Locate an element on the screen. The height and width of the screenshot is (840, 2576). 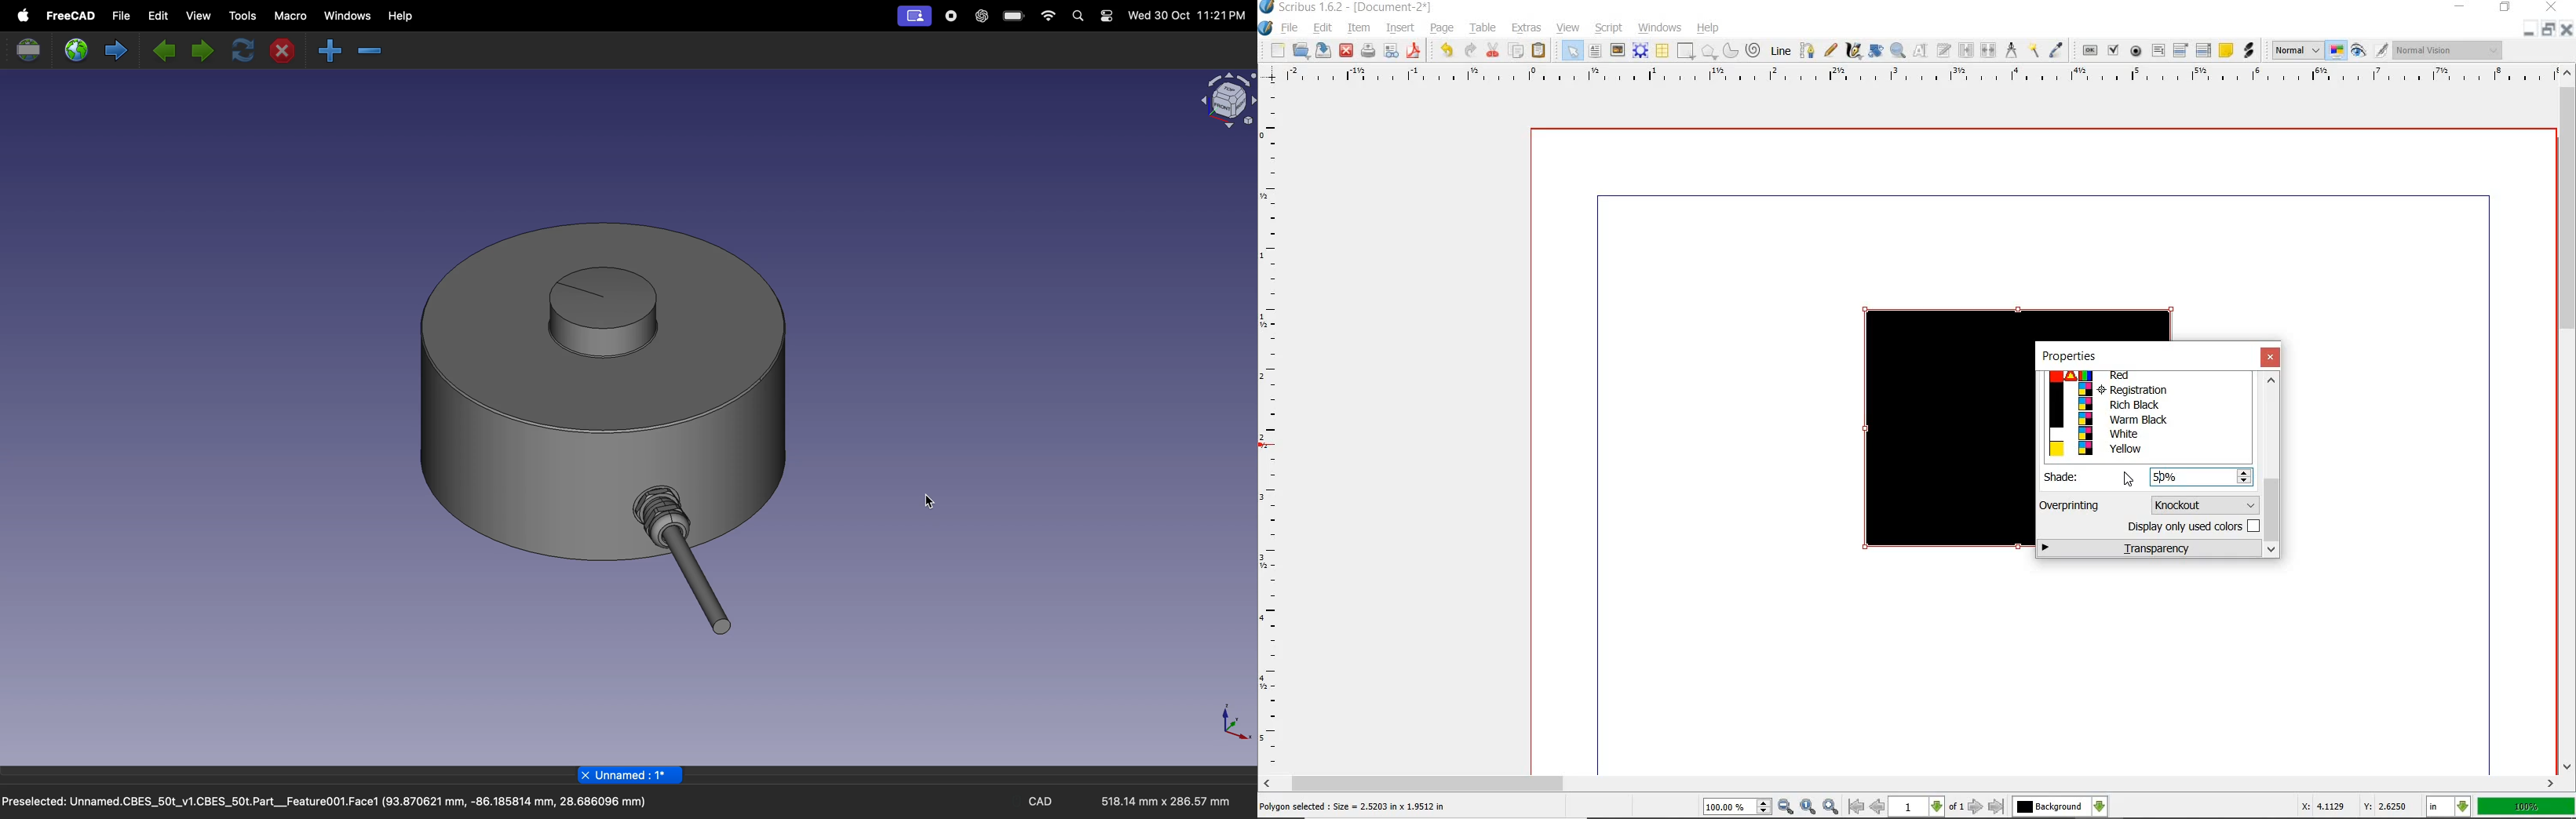
go to first page is located at coordinates (1855, 808).